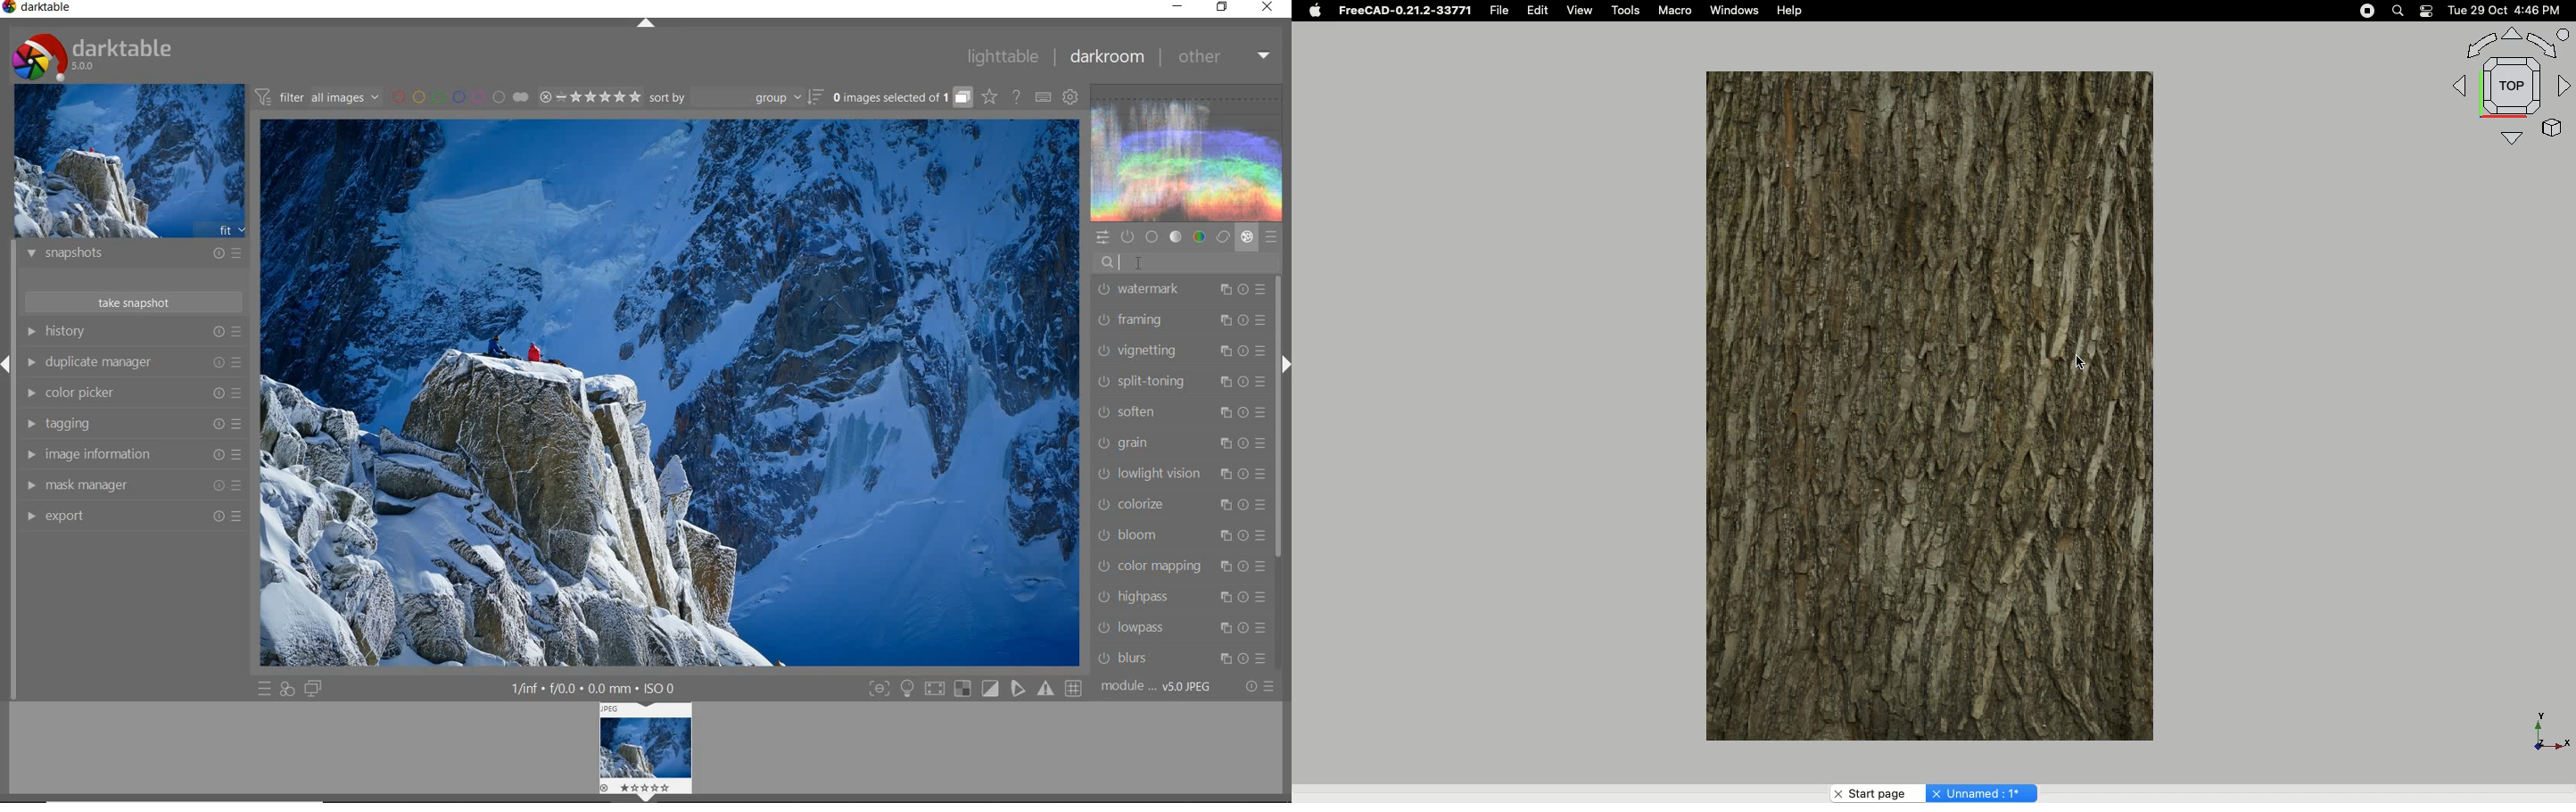 The image size is (2576, 812). What do you see at coordinates (1246, 237) in the screenshot?
I see `effect` at bounding box center [1246, 237].